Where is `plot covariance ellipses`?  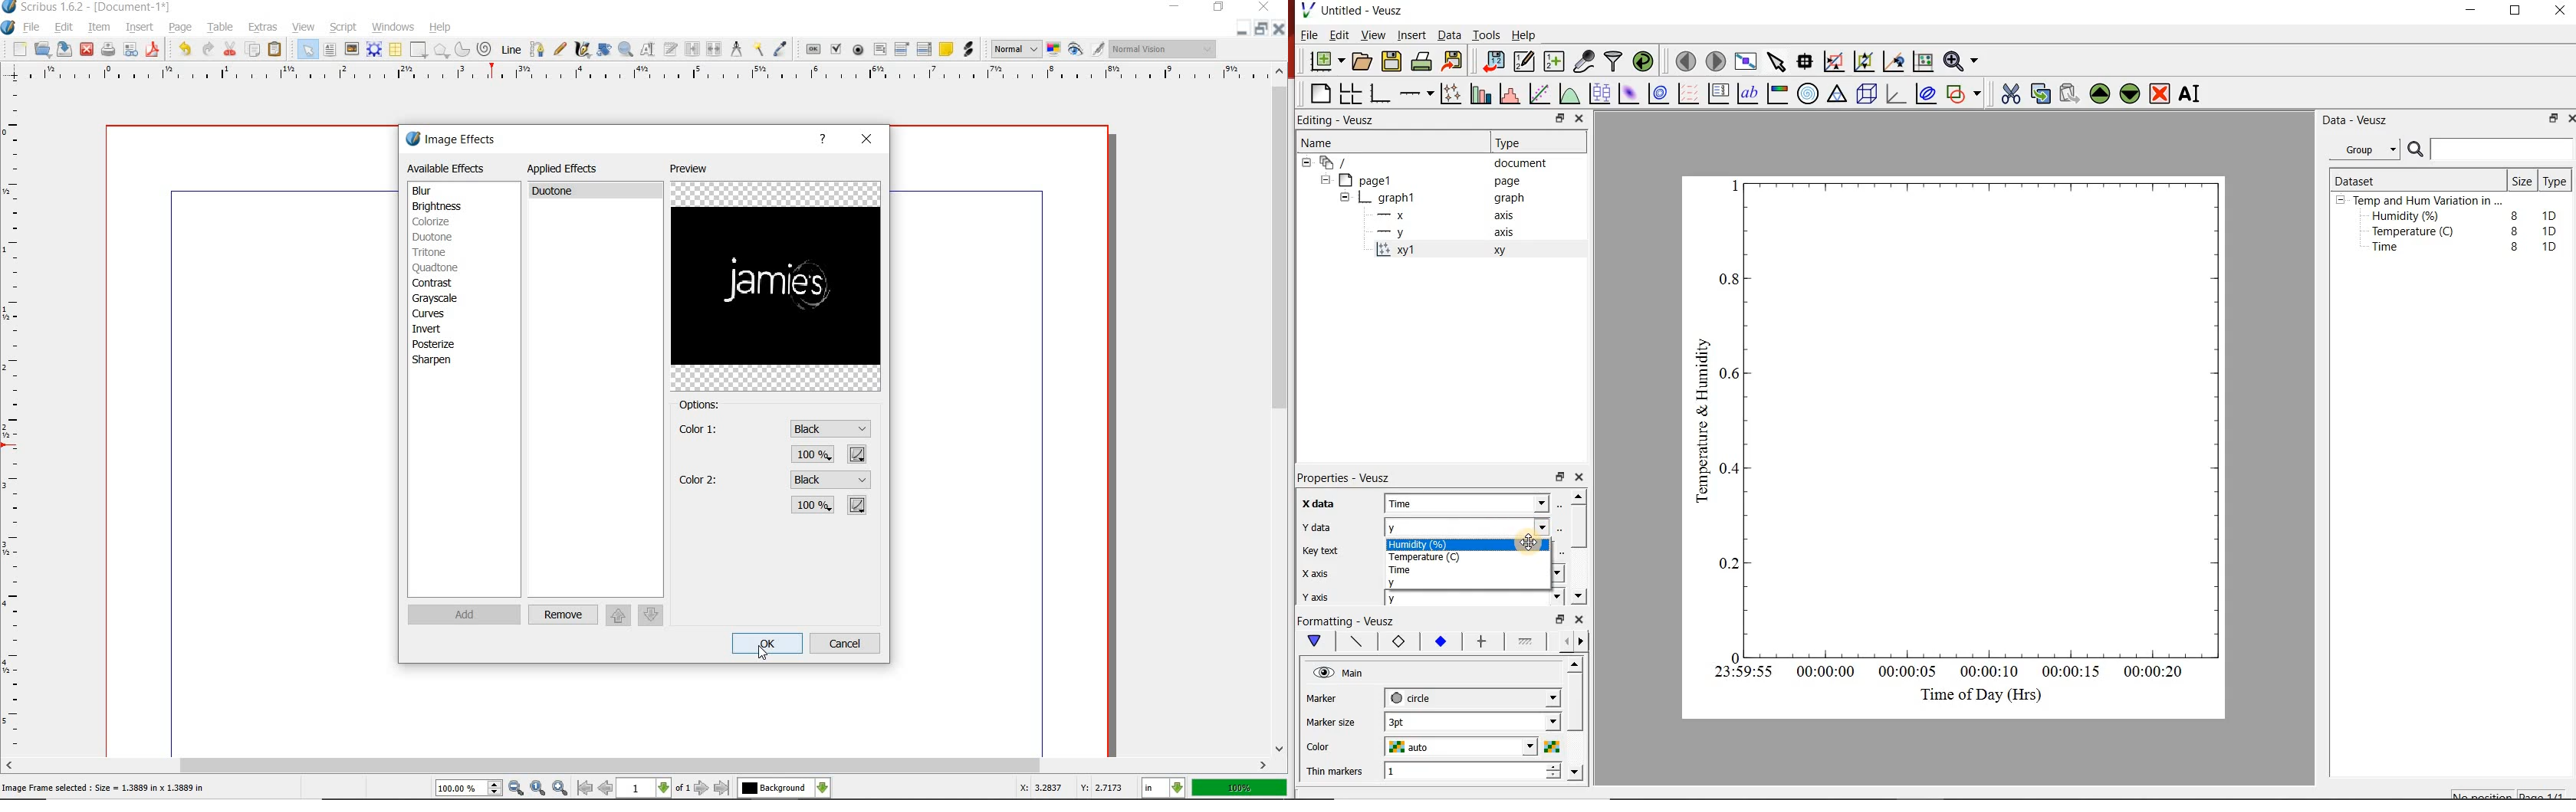 plot covariance ellipses is located at coordinates (1930, 97).